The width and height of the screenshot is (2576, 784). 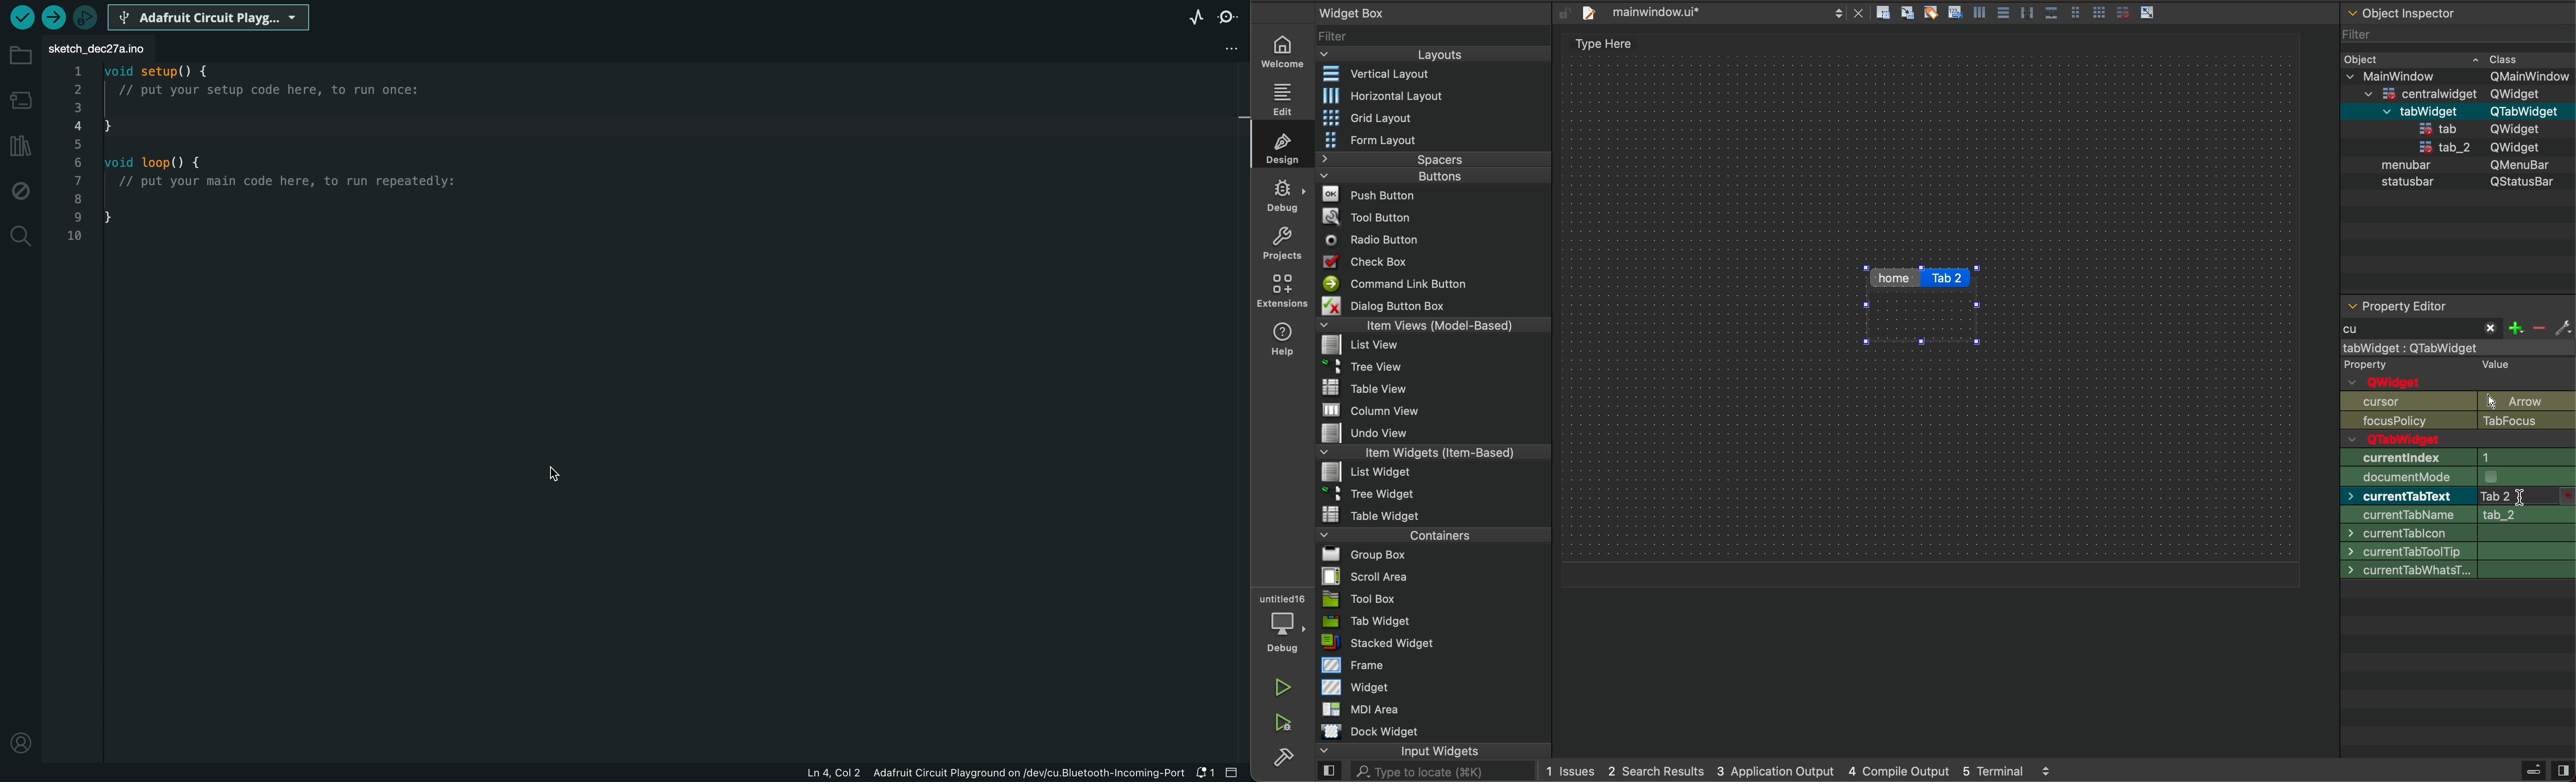 What do you see at coordinates (2361, 57) in the screenshot?
I see `Obiect` at bounding box center [2361, 57].